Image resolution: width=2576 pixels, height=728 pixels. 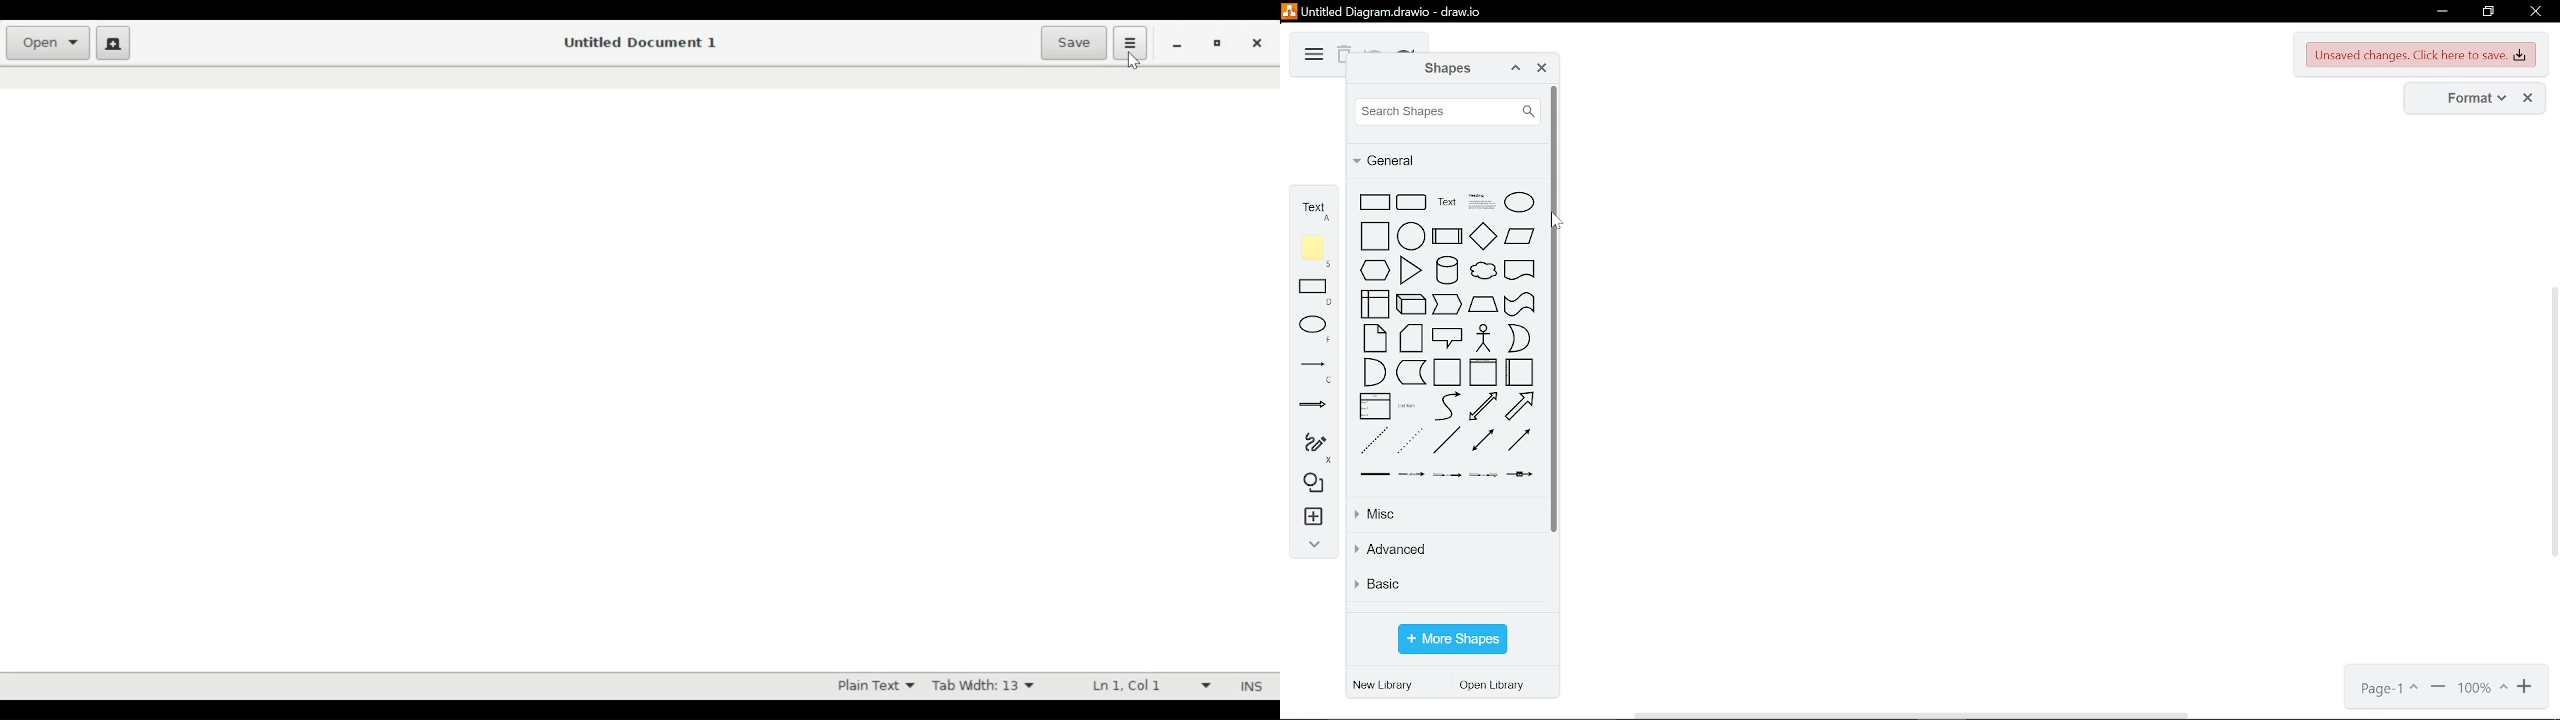 What do you see at coordinates (1411, 236) in the screenshot?
I see `circle` at bounding box center [1411, 236].